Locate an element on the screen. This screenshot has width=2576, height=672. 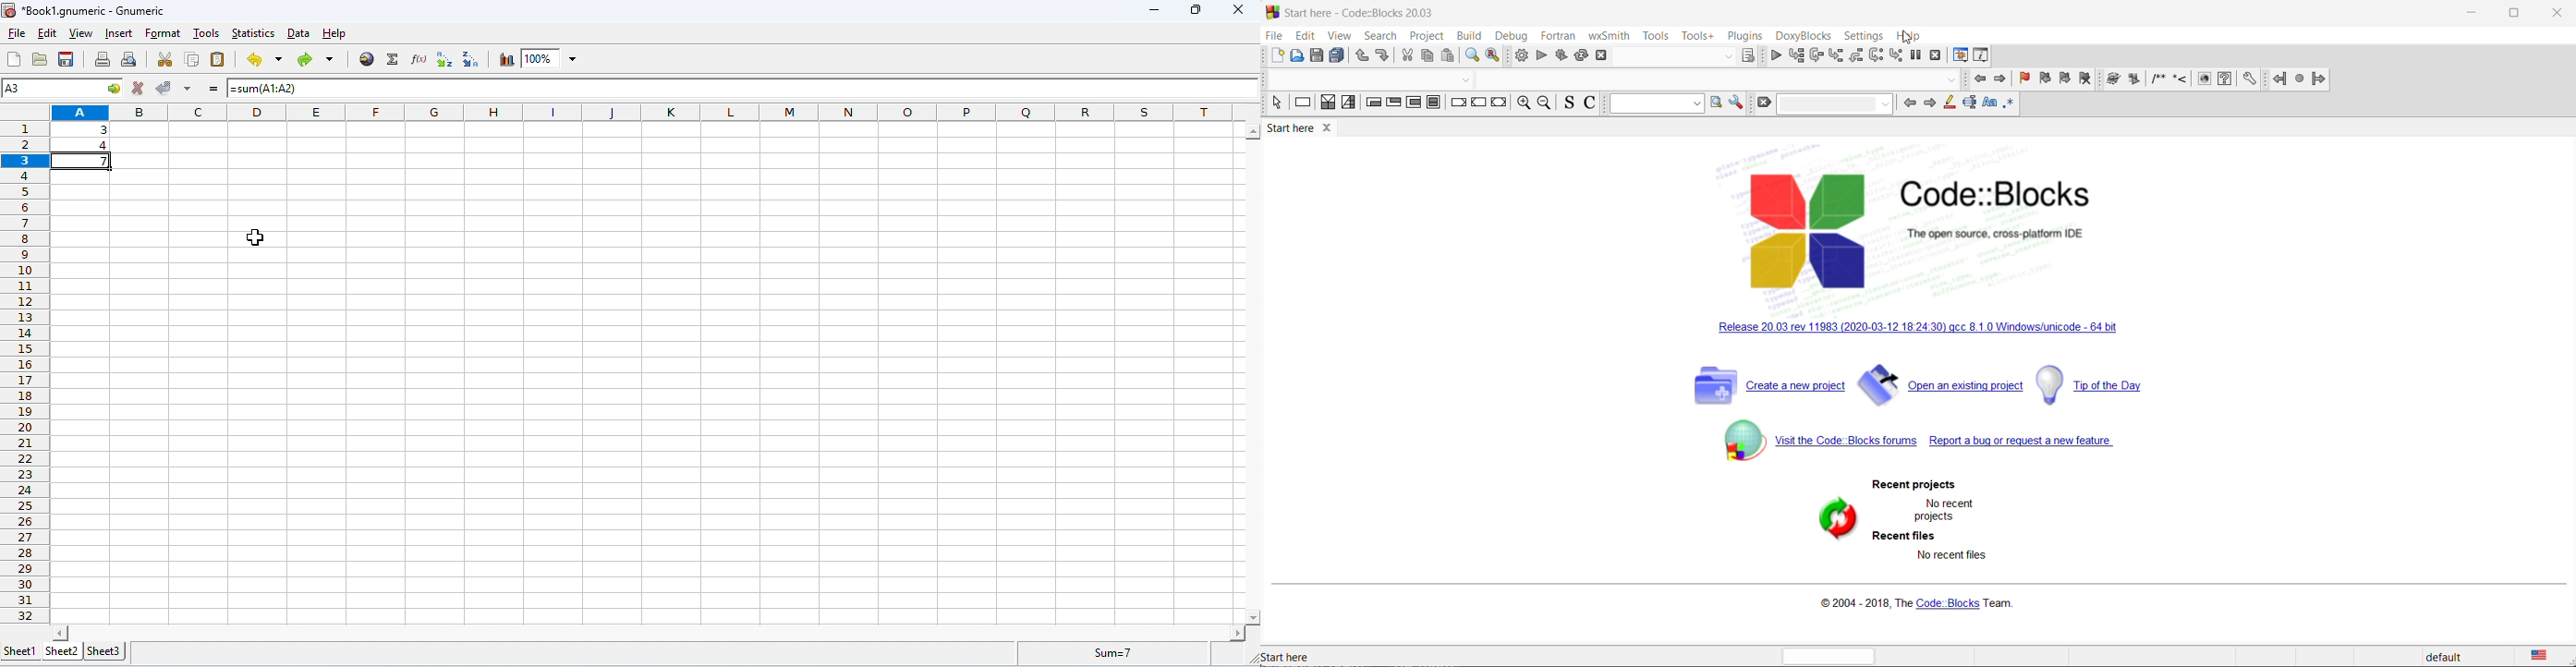
recent files is located at coordinates (1902, 536).